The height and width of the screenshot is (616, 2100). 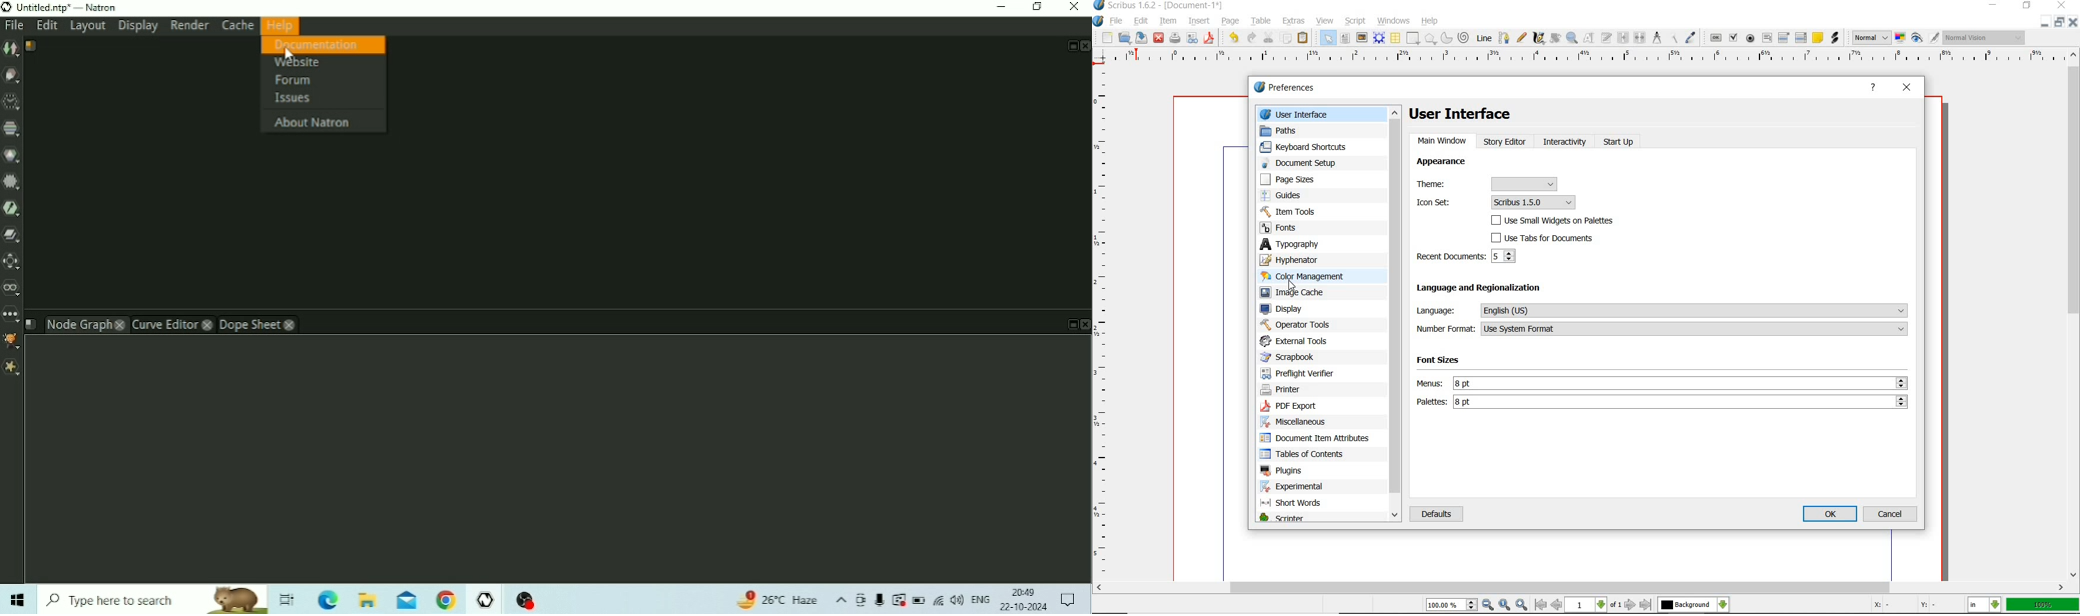 I want to click on copy, so click(x=1286, y=39).